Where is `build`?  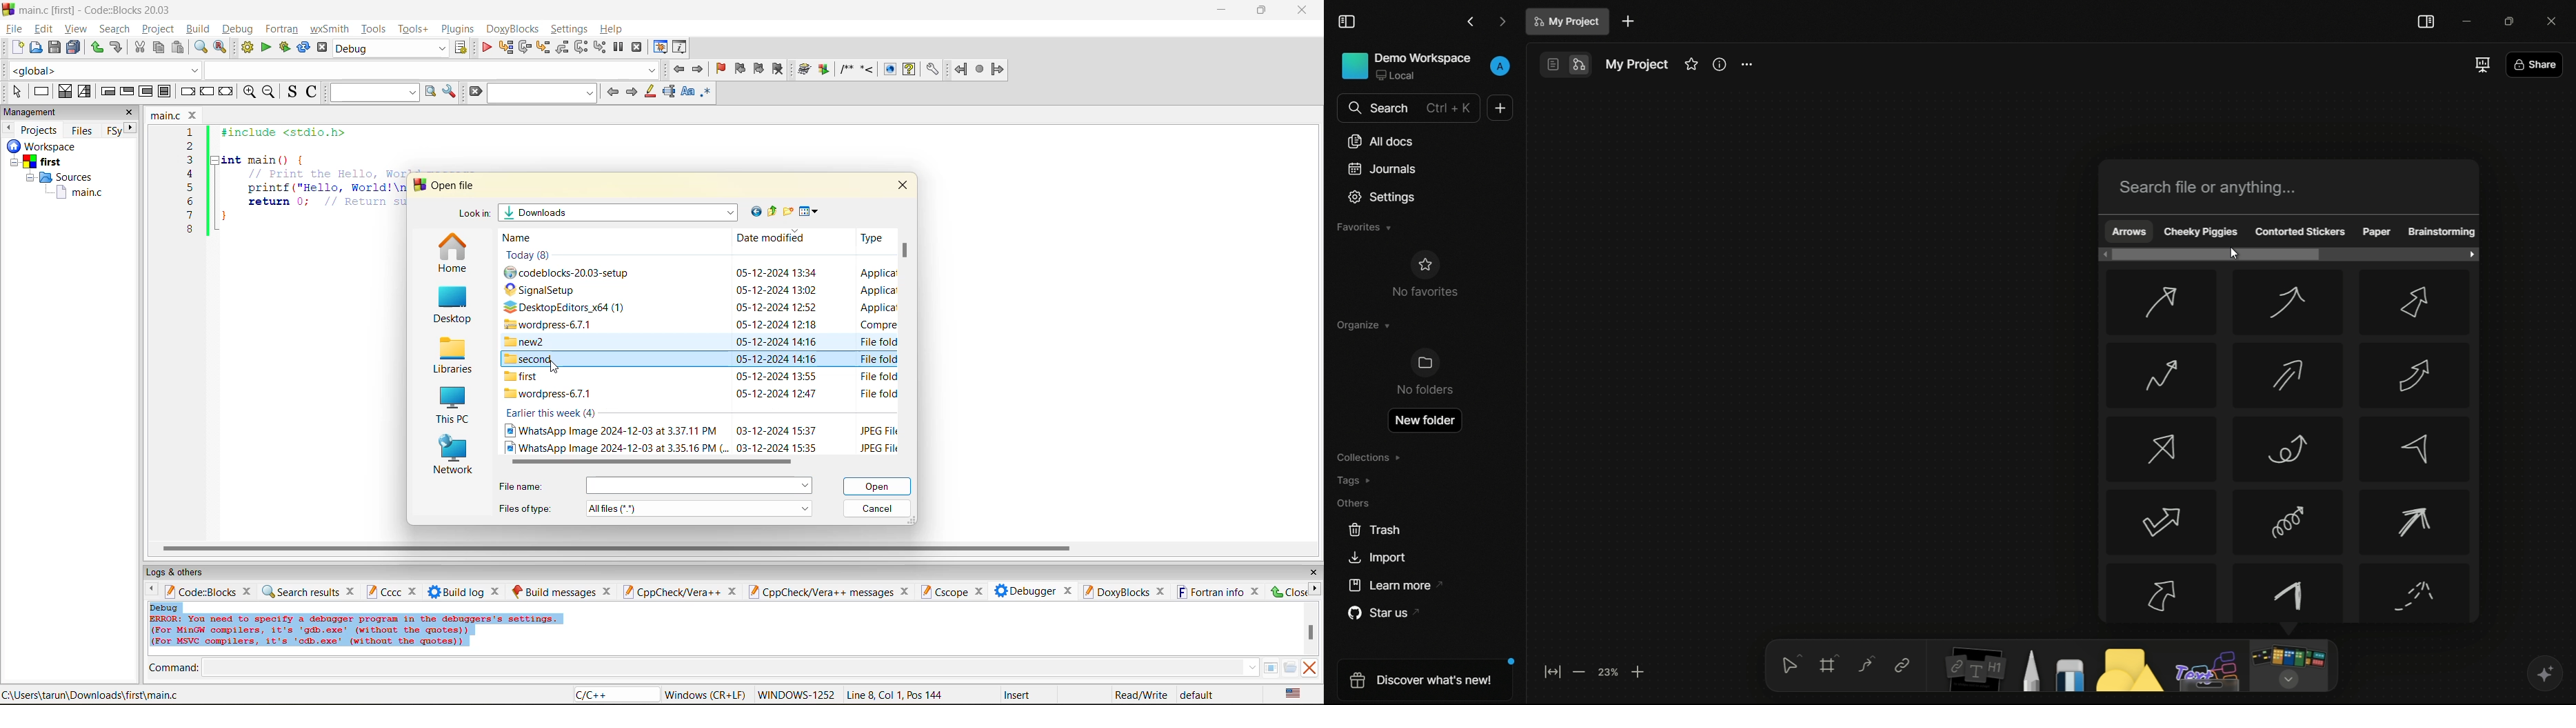
build is located at coordinates (805, 70).